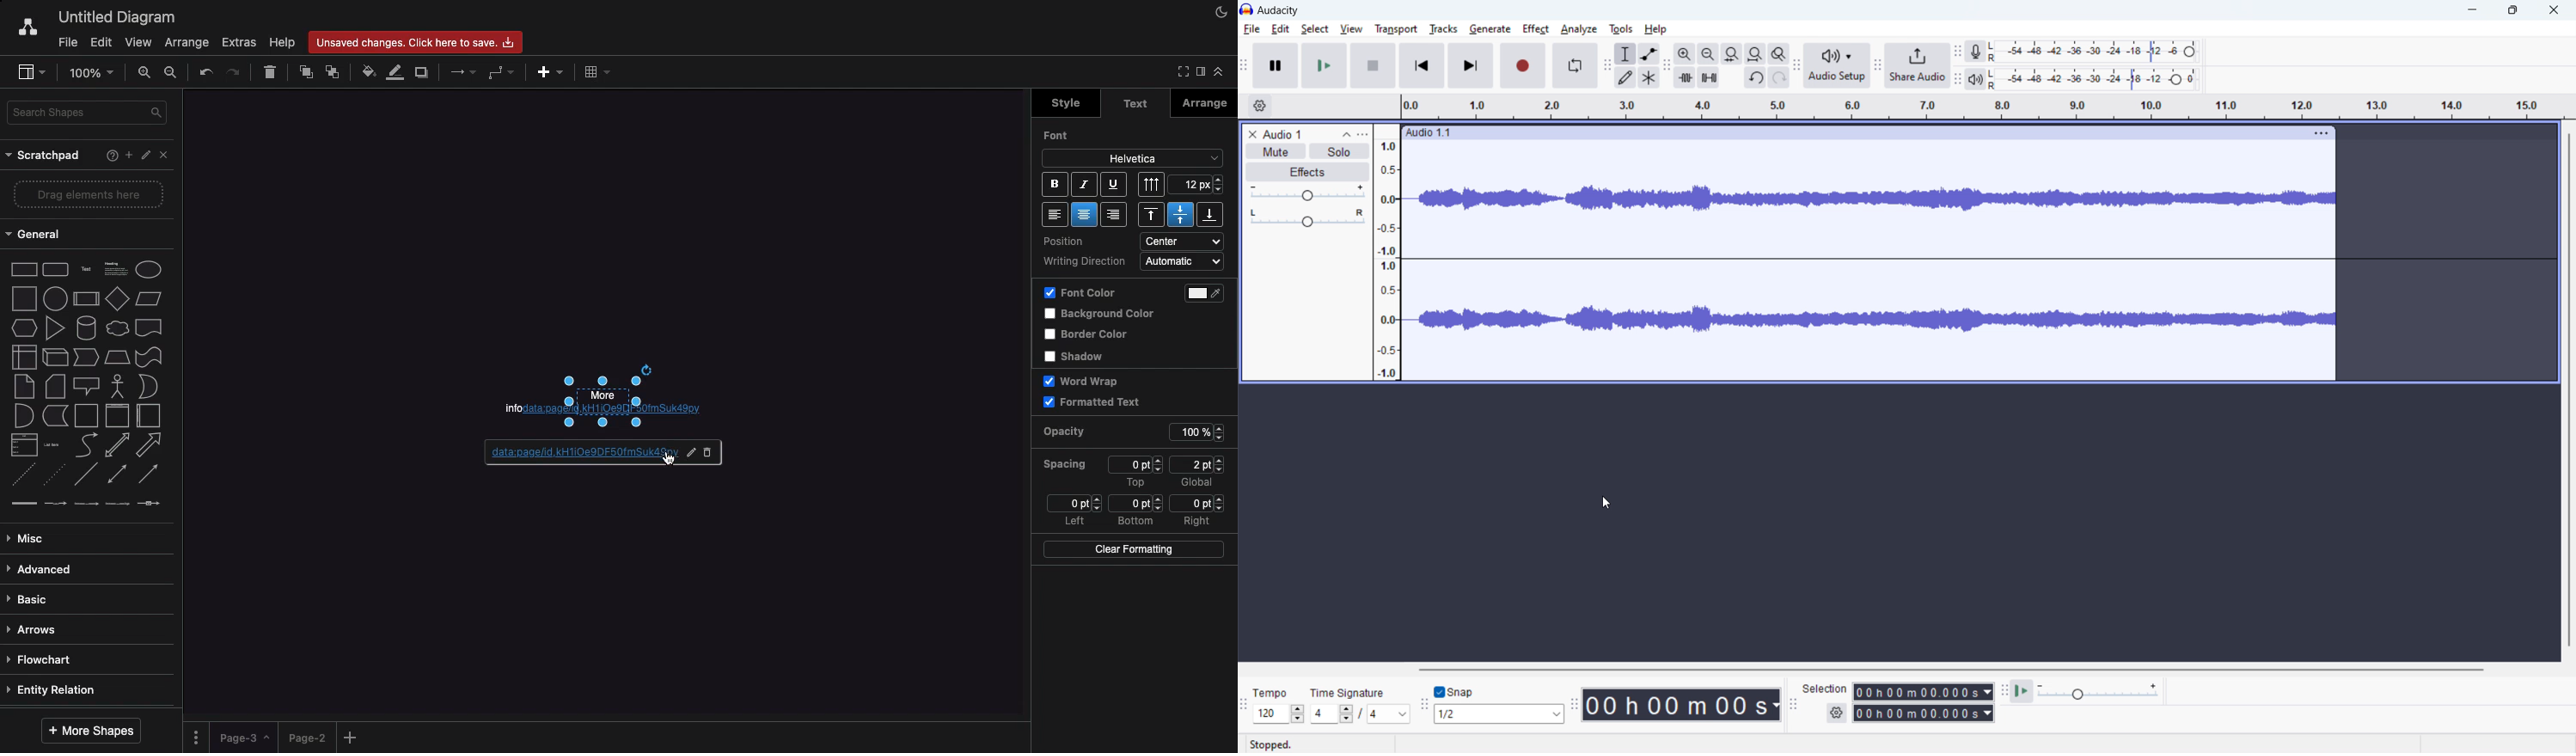 Image resolution: width=2576 pixels, height=756 pixels. I want to click on play at speed, so click(2022, 691).